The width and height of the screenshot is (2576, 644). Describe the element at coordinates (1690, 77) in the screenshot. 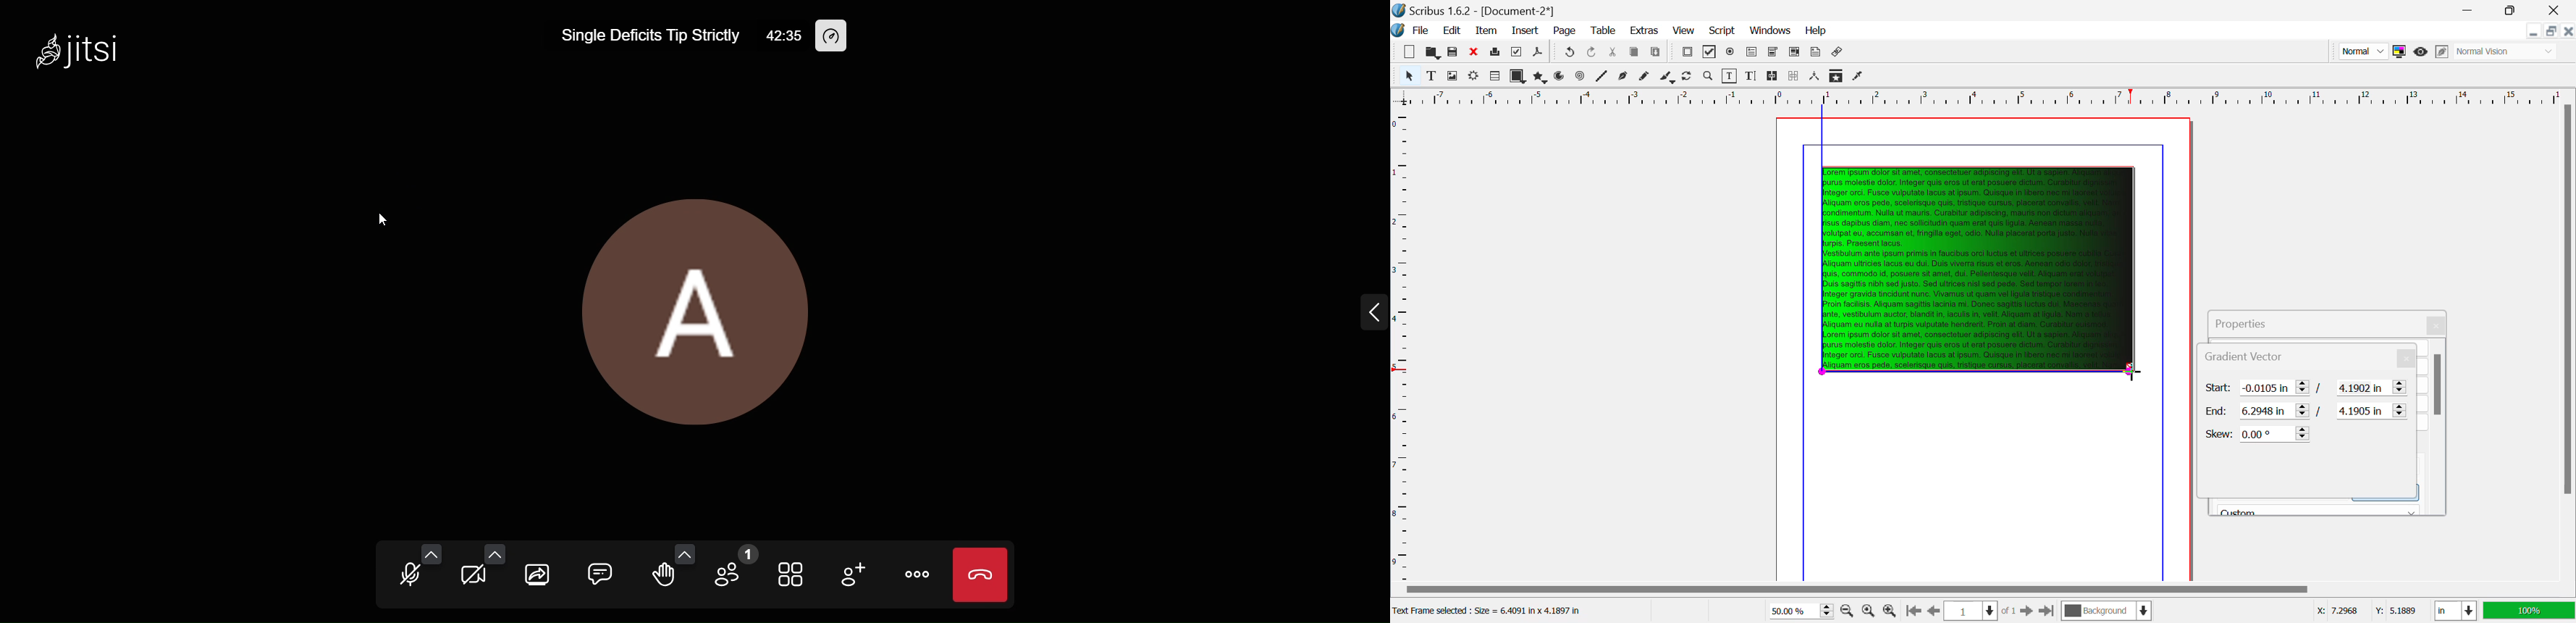

I see `Page Rotation` at that location.